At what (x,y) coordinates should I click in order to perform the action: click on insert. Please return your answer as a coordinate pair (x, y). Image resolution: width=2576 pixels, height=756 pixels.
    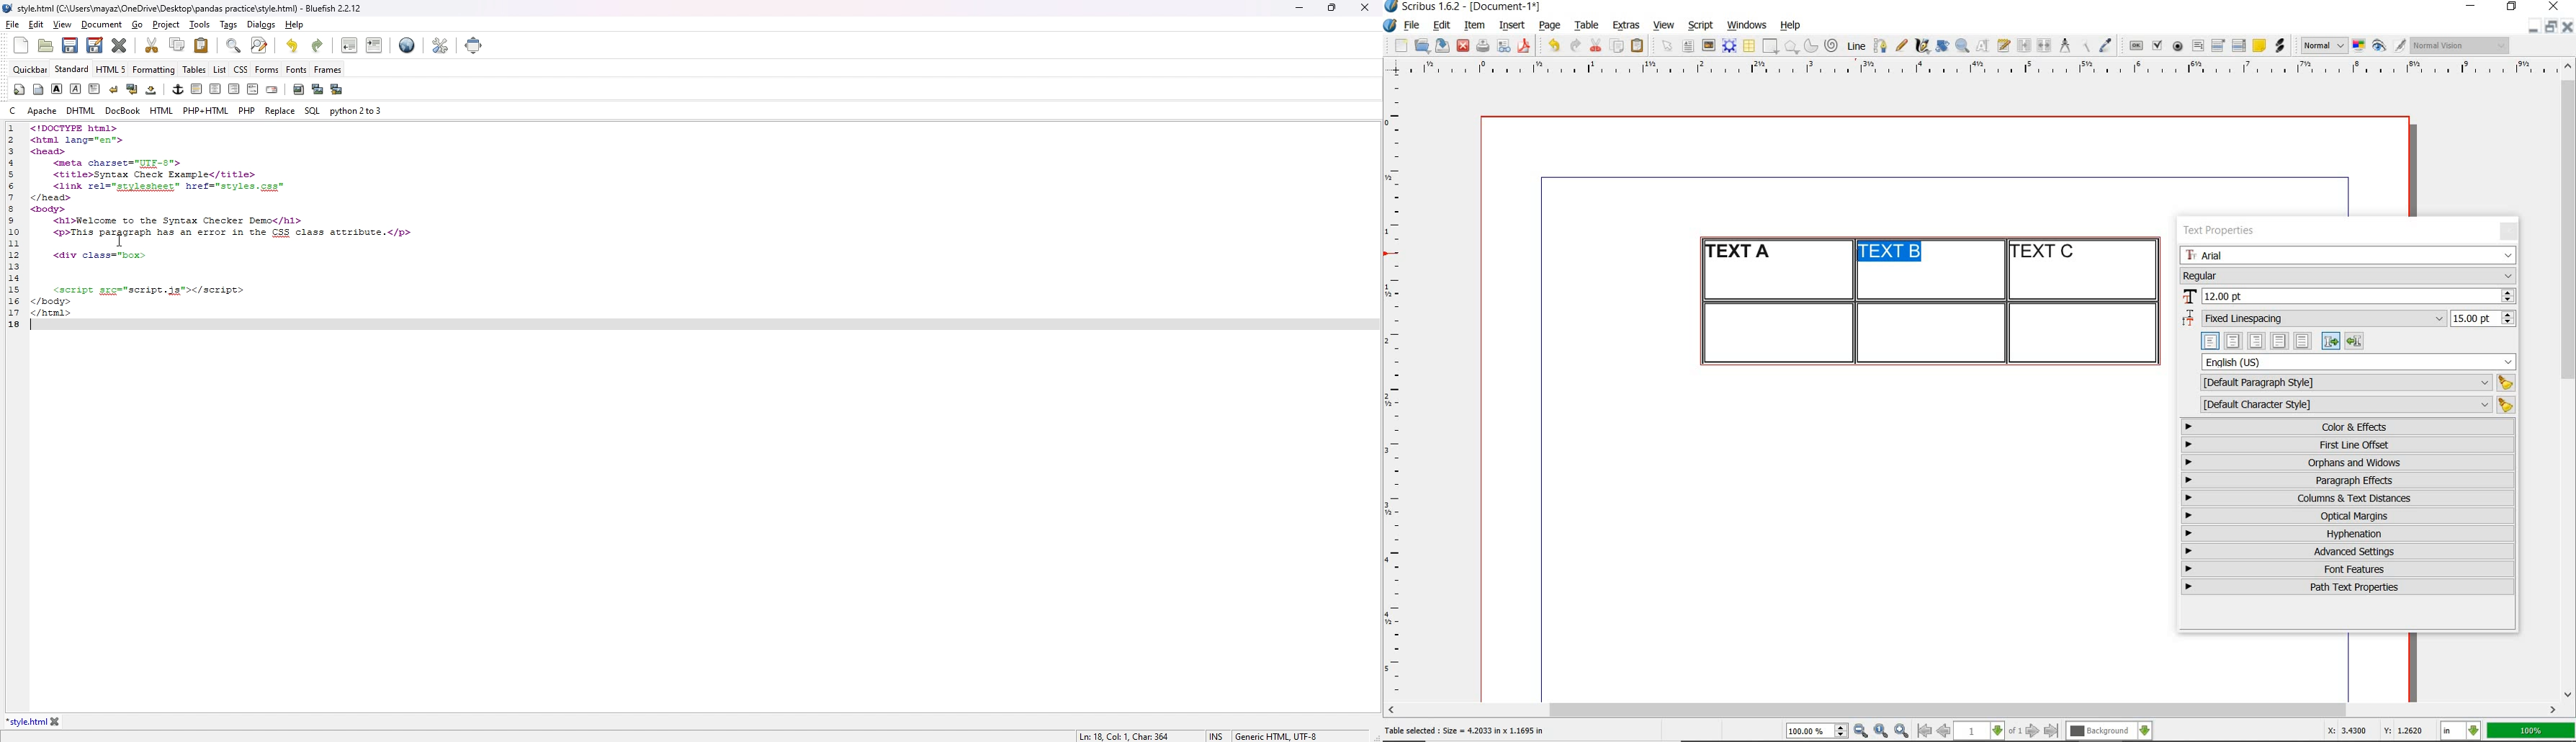
    Looking at the image, I should click on (1512, 26).